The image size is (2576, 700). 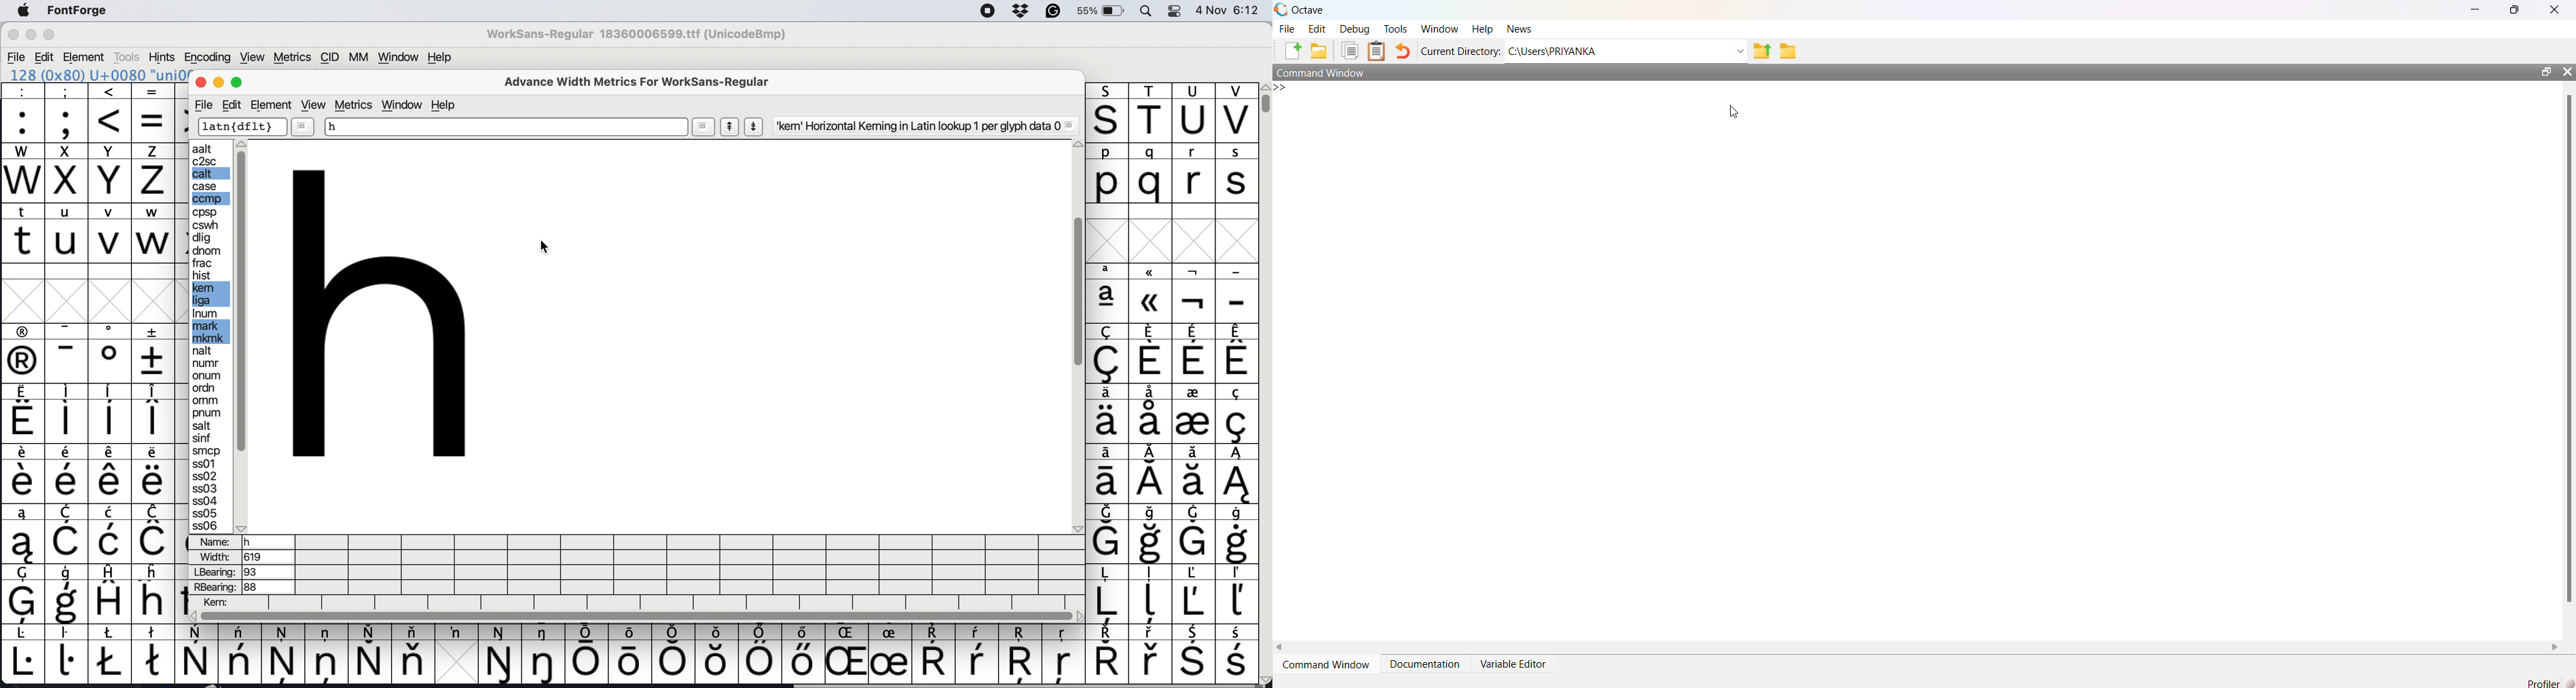 I want to click on edit options, so click(x=211, y=336).